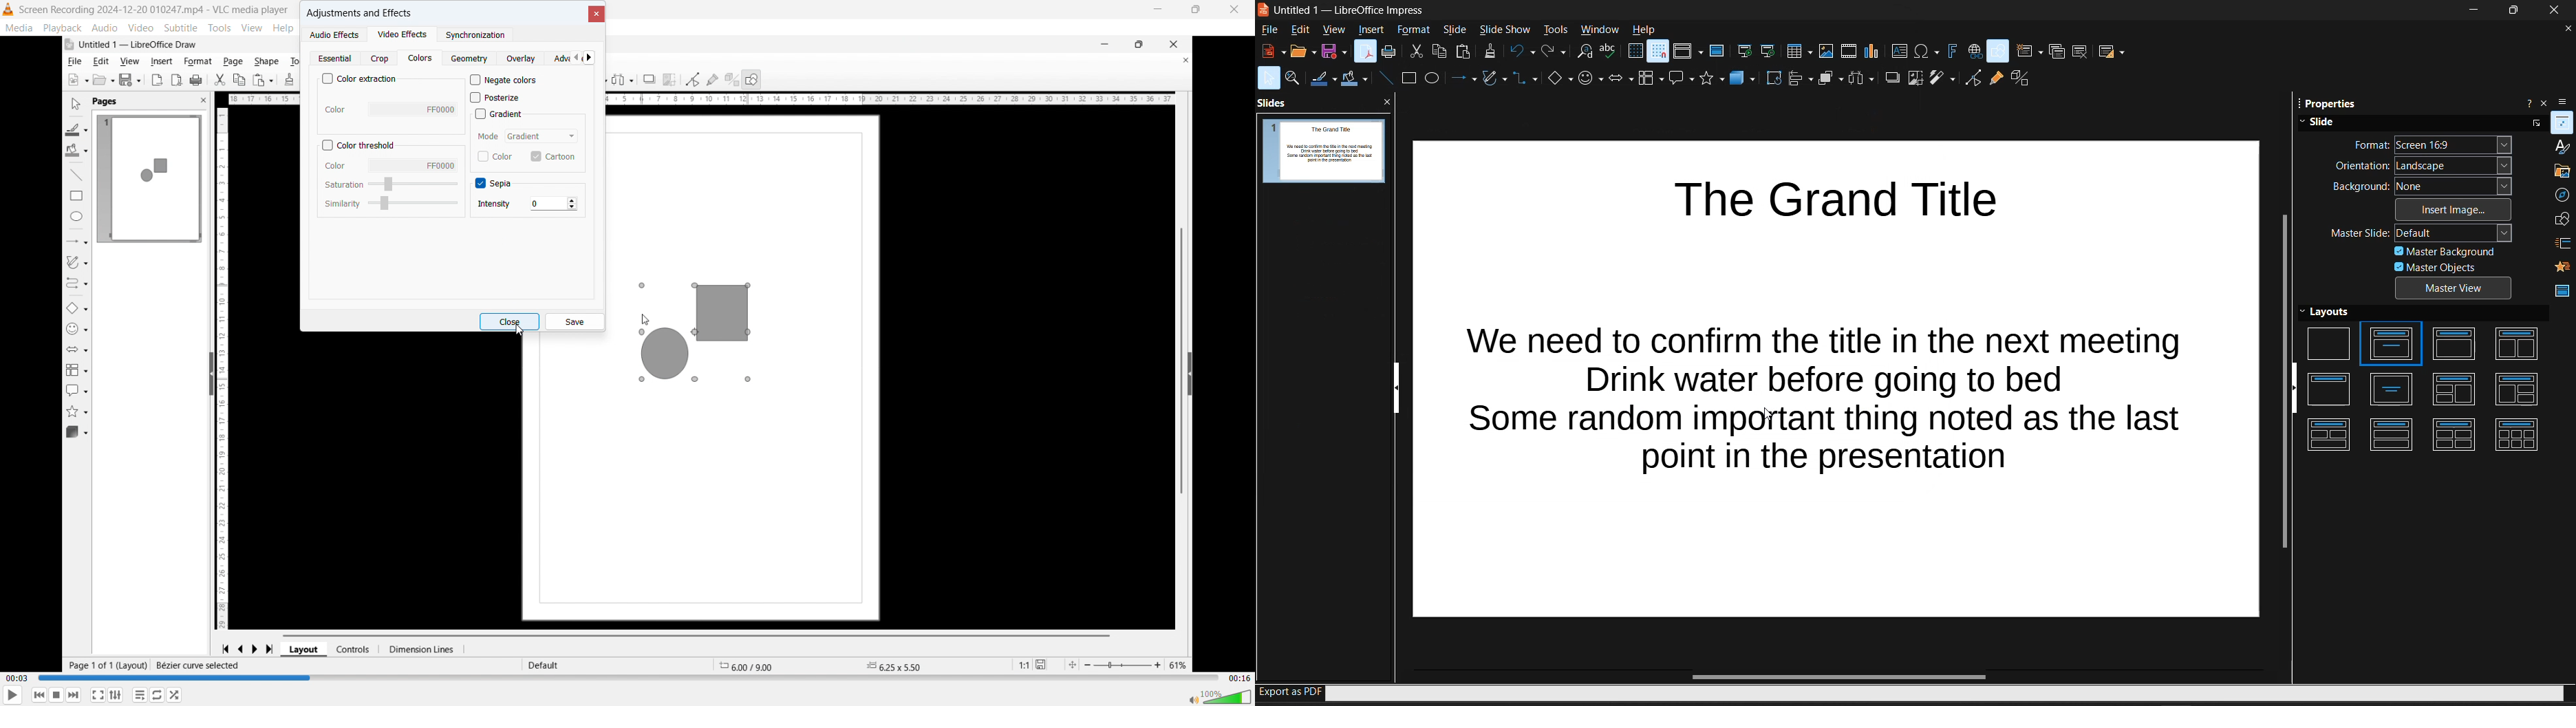 The width and height of the screenshot is (2576, 728). I want to click on styles, so click(2562, 148).